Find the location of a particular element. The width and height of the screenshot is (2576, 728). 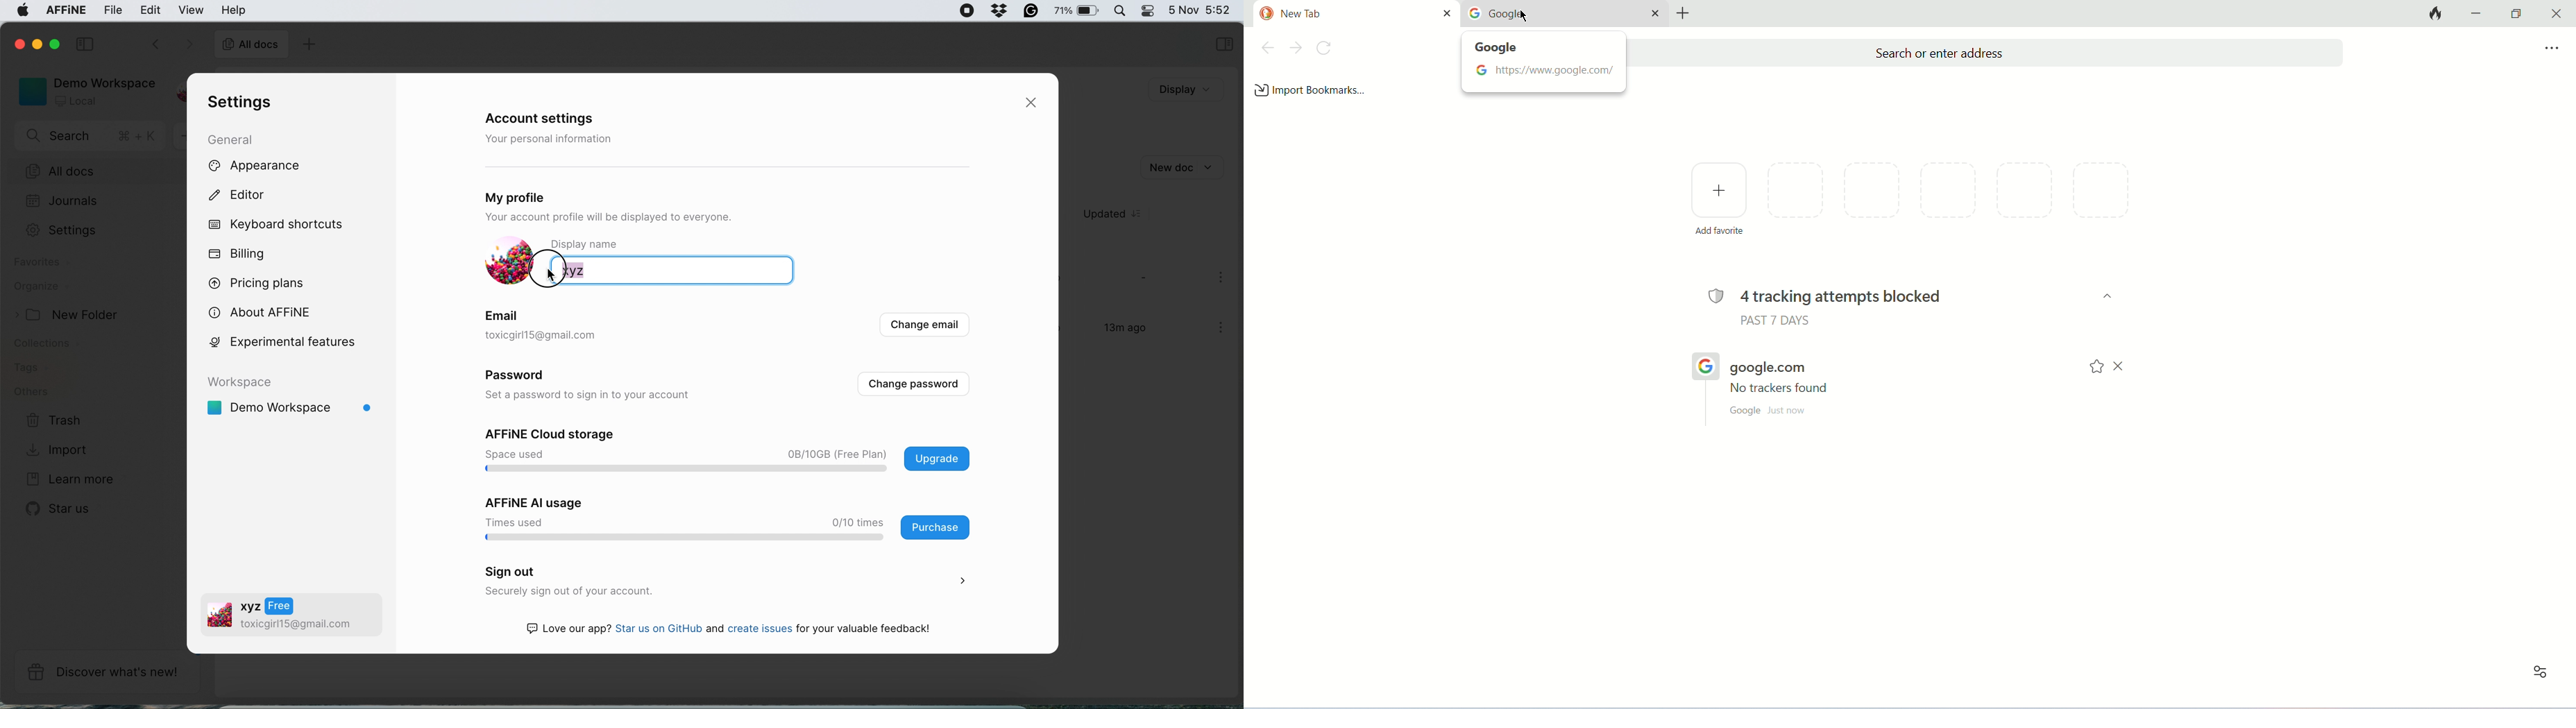

next is located at coordinates (1294, 49).